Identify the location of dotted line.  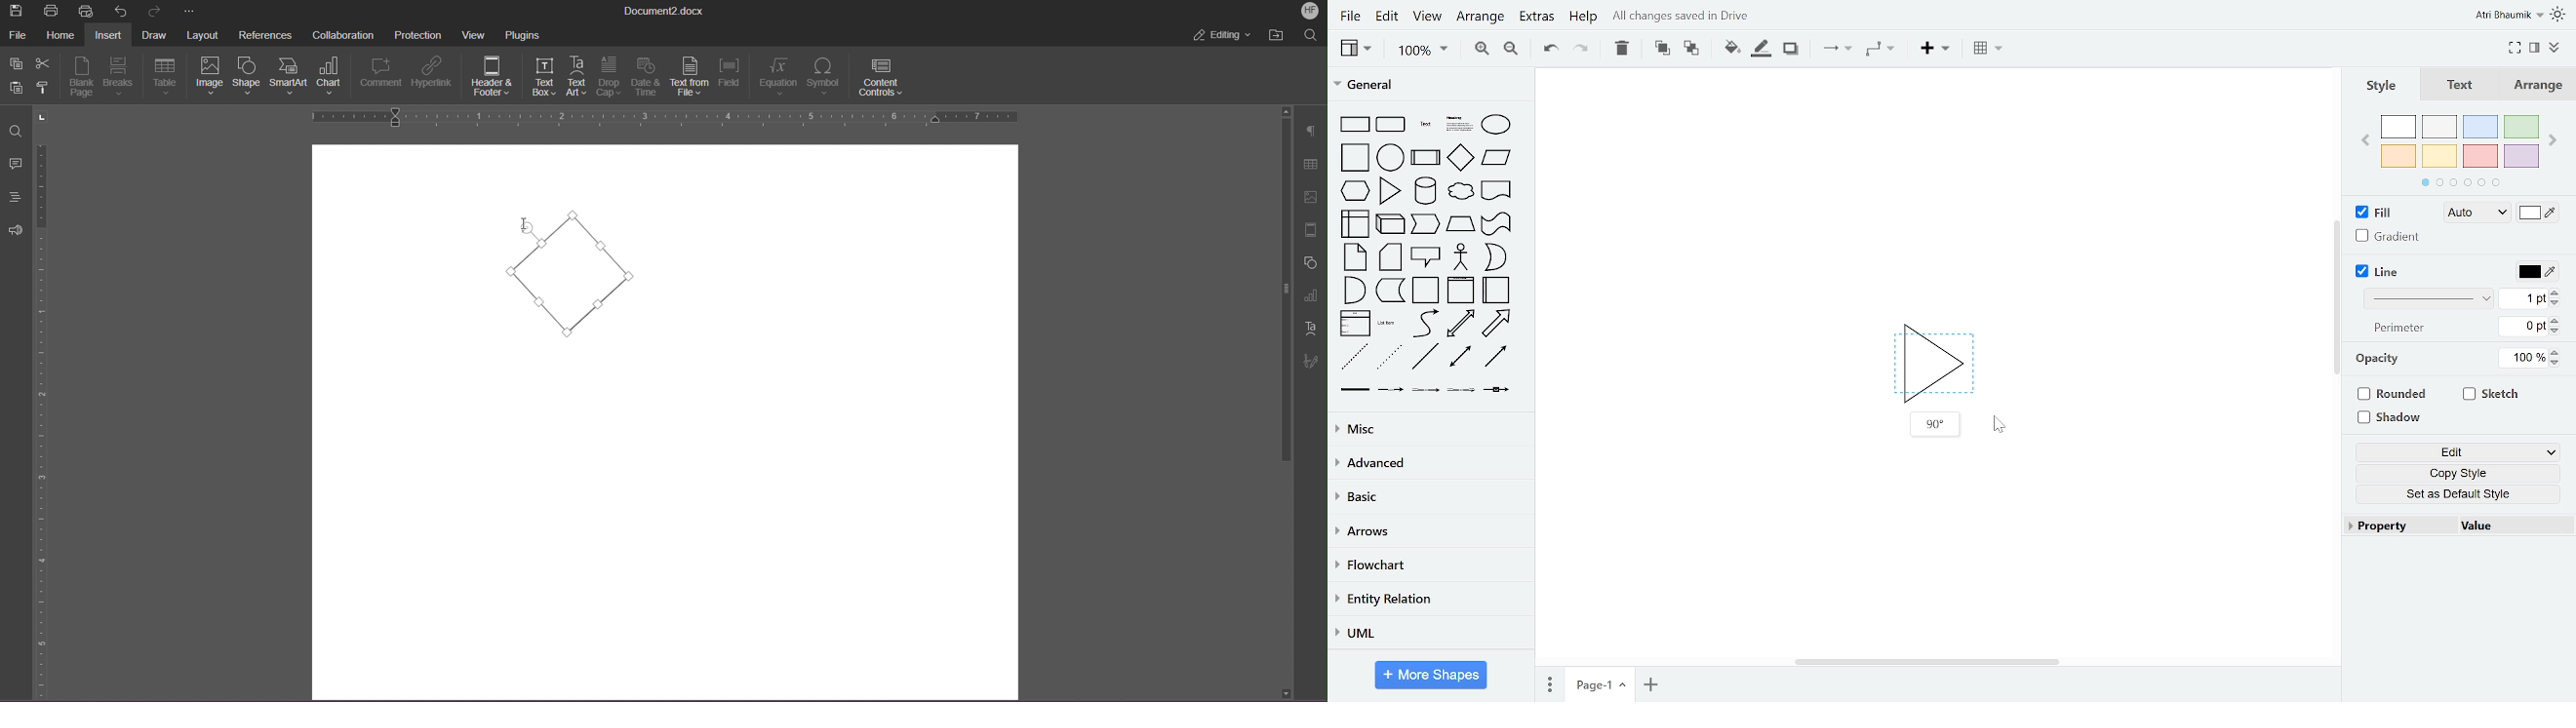
(1391, 358).